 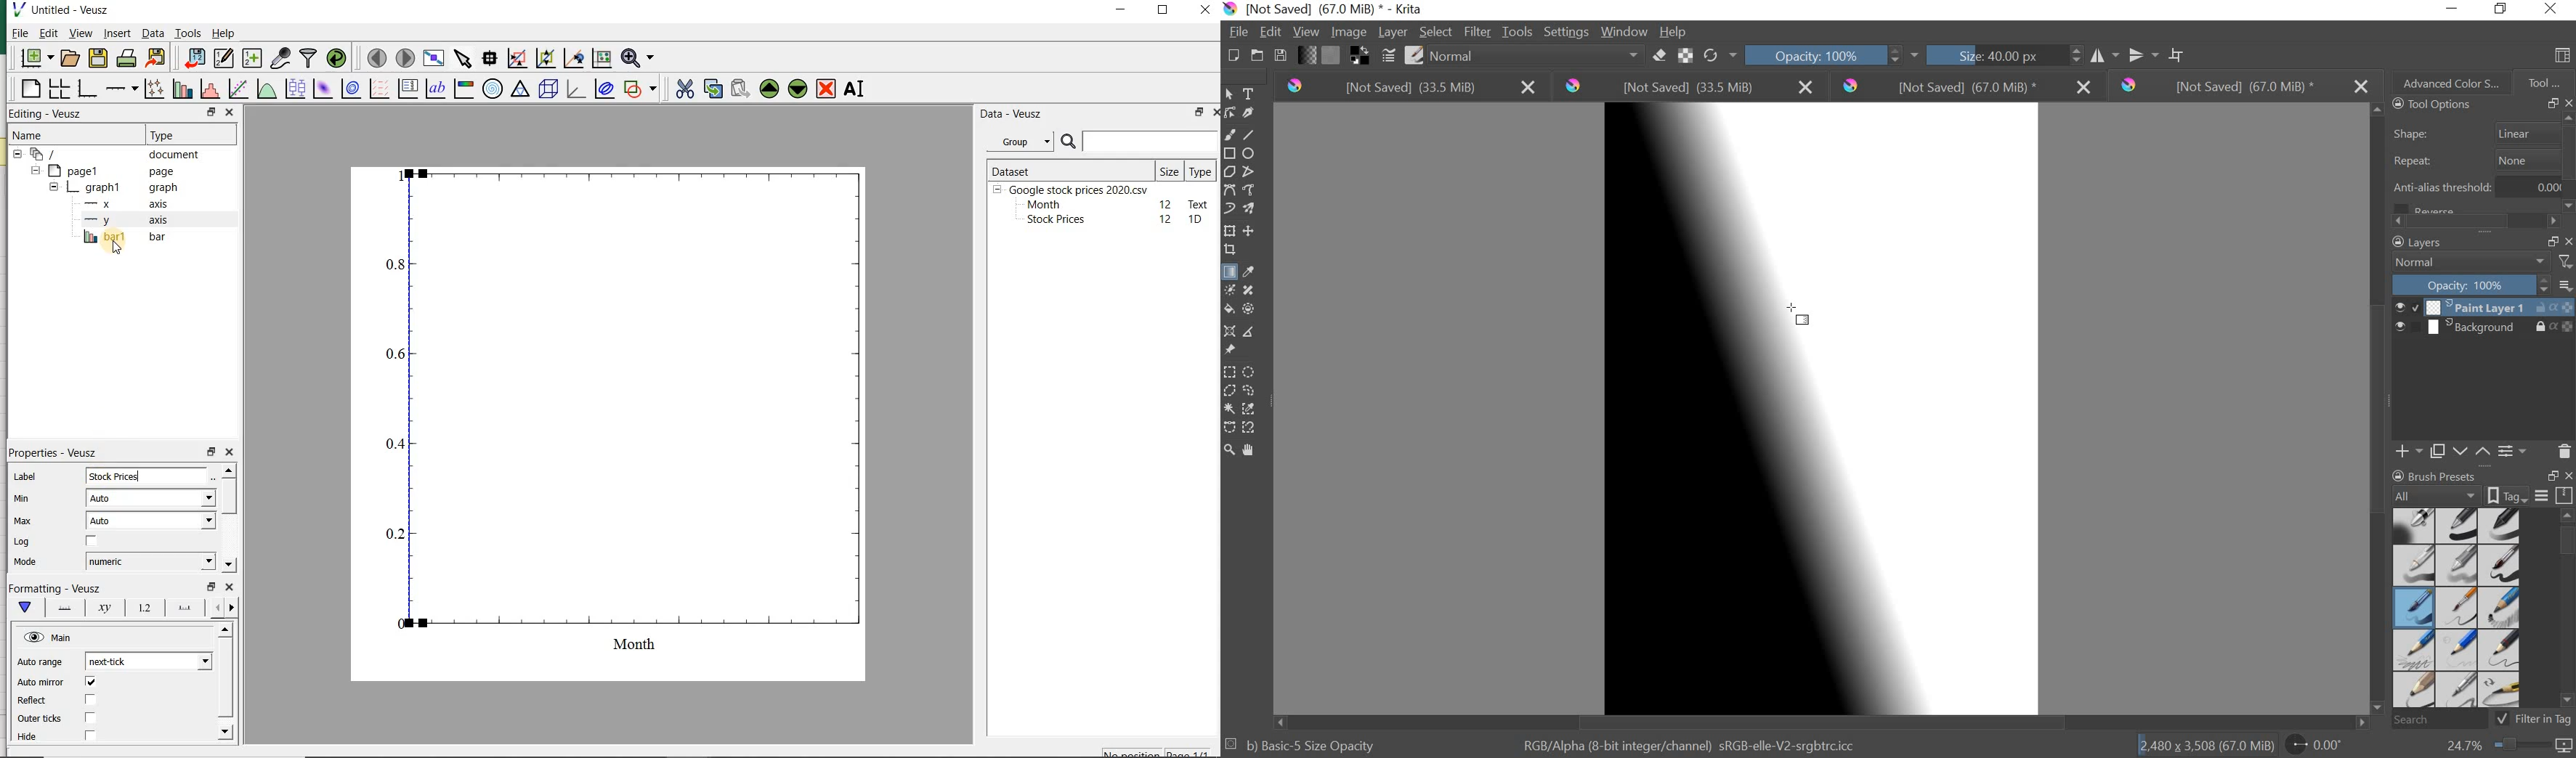 I want to click on Min, so click(x=23, y=500).